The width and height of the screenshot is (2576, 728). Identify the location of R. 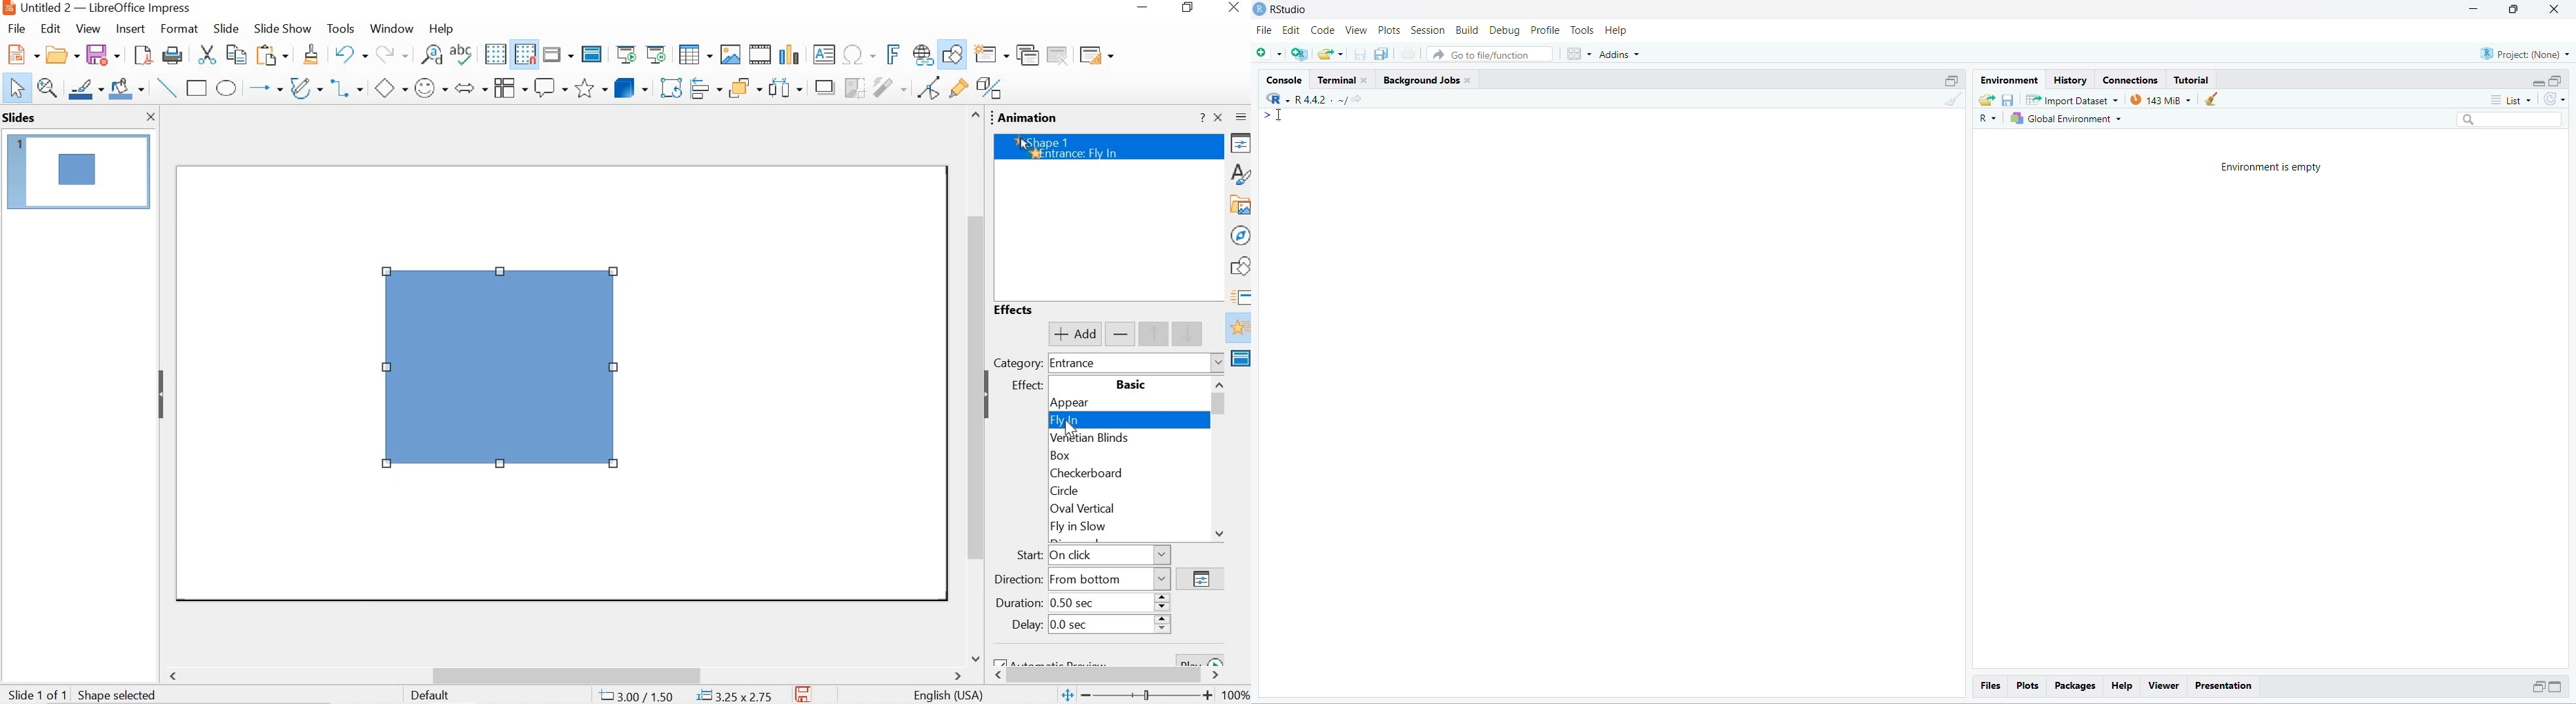
(1277, 97).